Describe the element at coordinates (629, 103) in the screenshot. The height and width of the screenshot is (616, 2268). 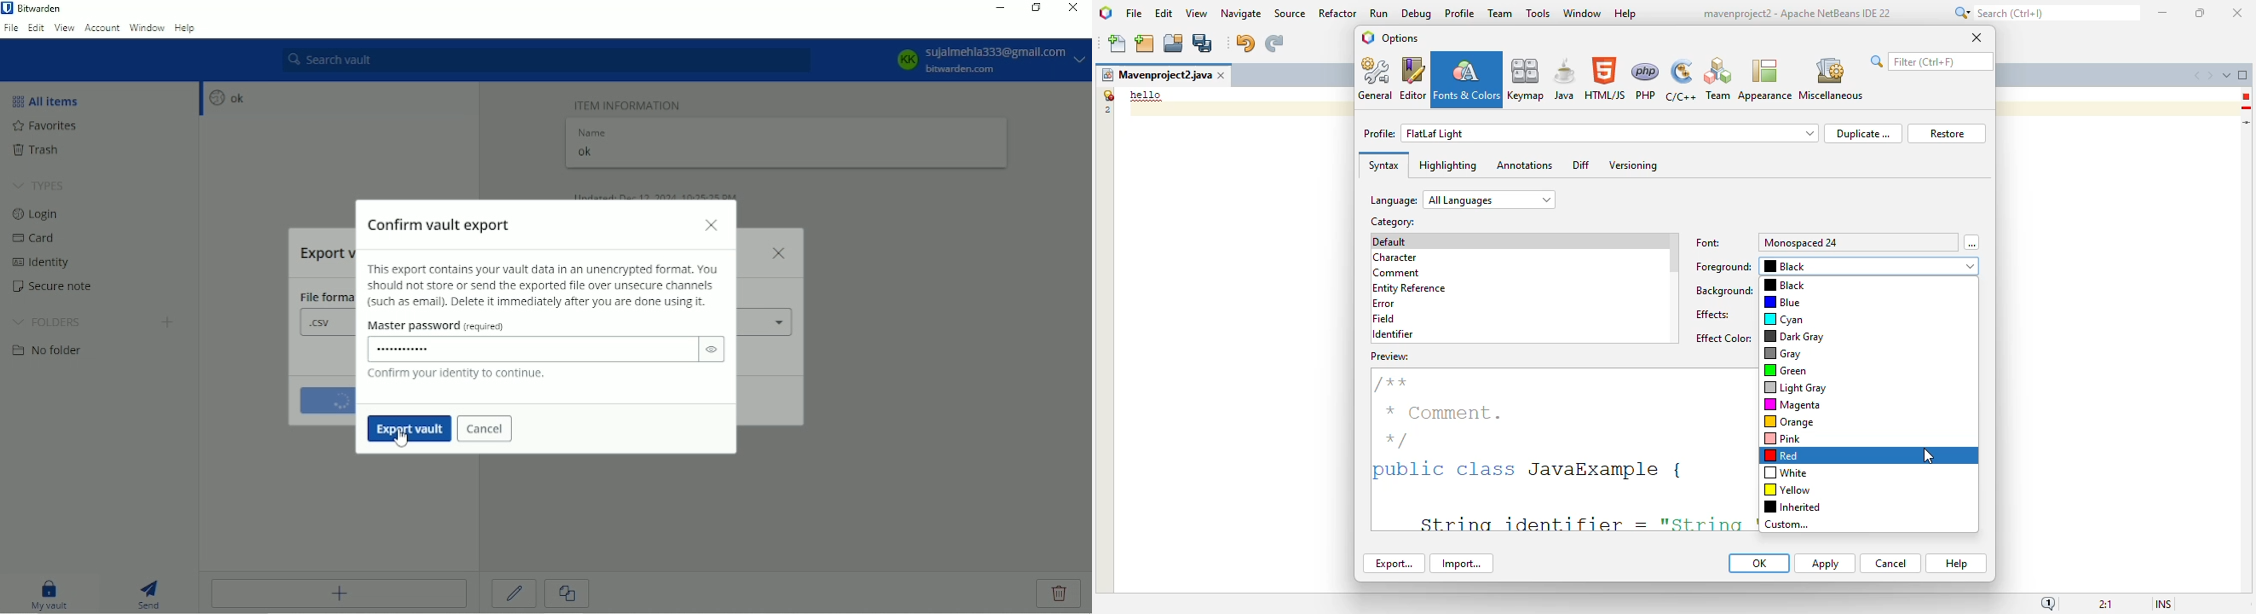
I see `Item information` at that location.